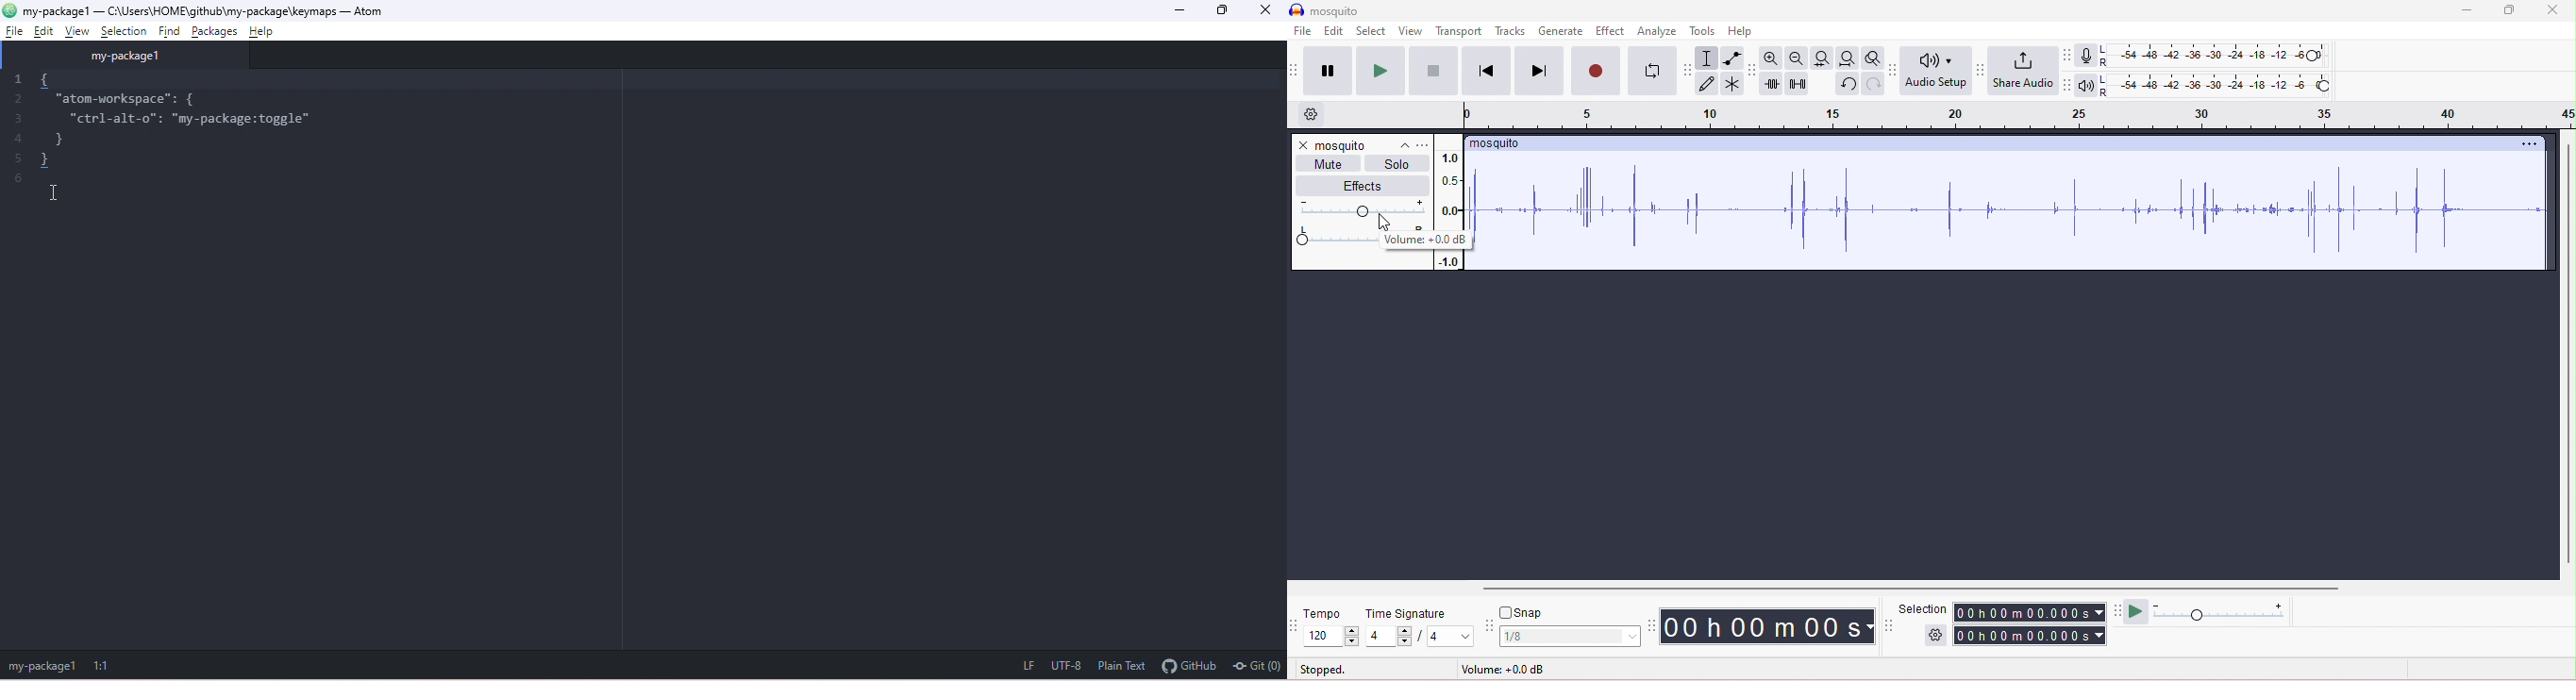  I want to click on packages, so click(216, 30).